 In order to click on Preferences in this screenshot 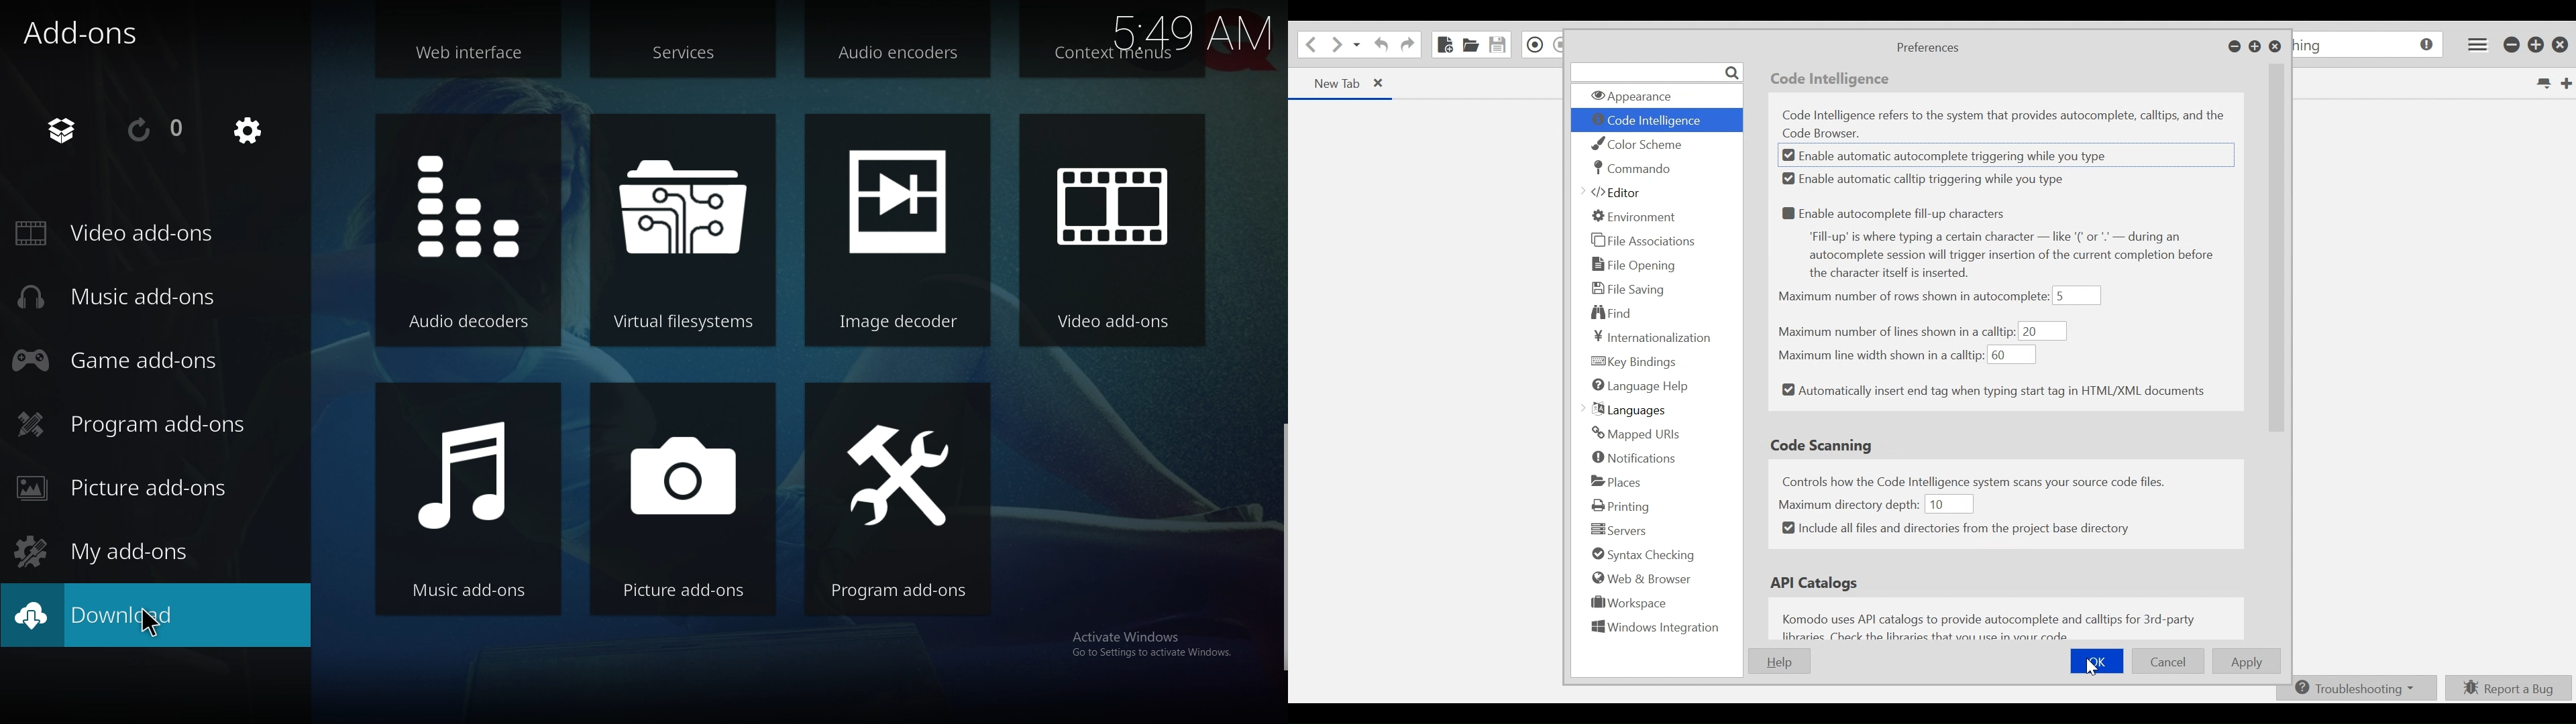, I will do `click(1927, 48)`.